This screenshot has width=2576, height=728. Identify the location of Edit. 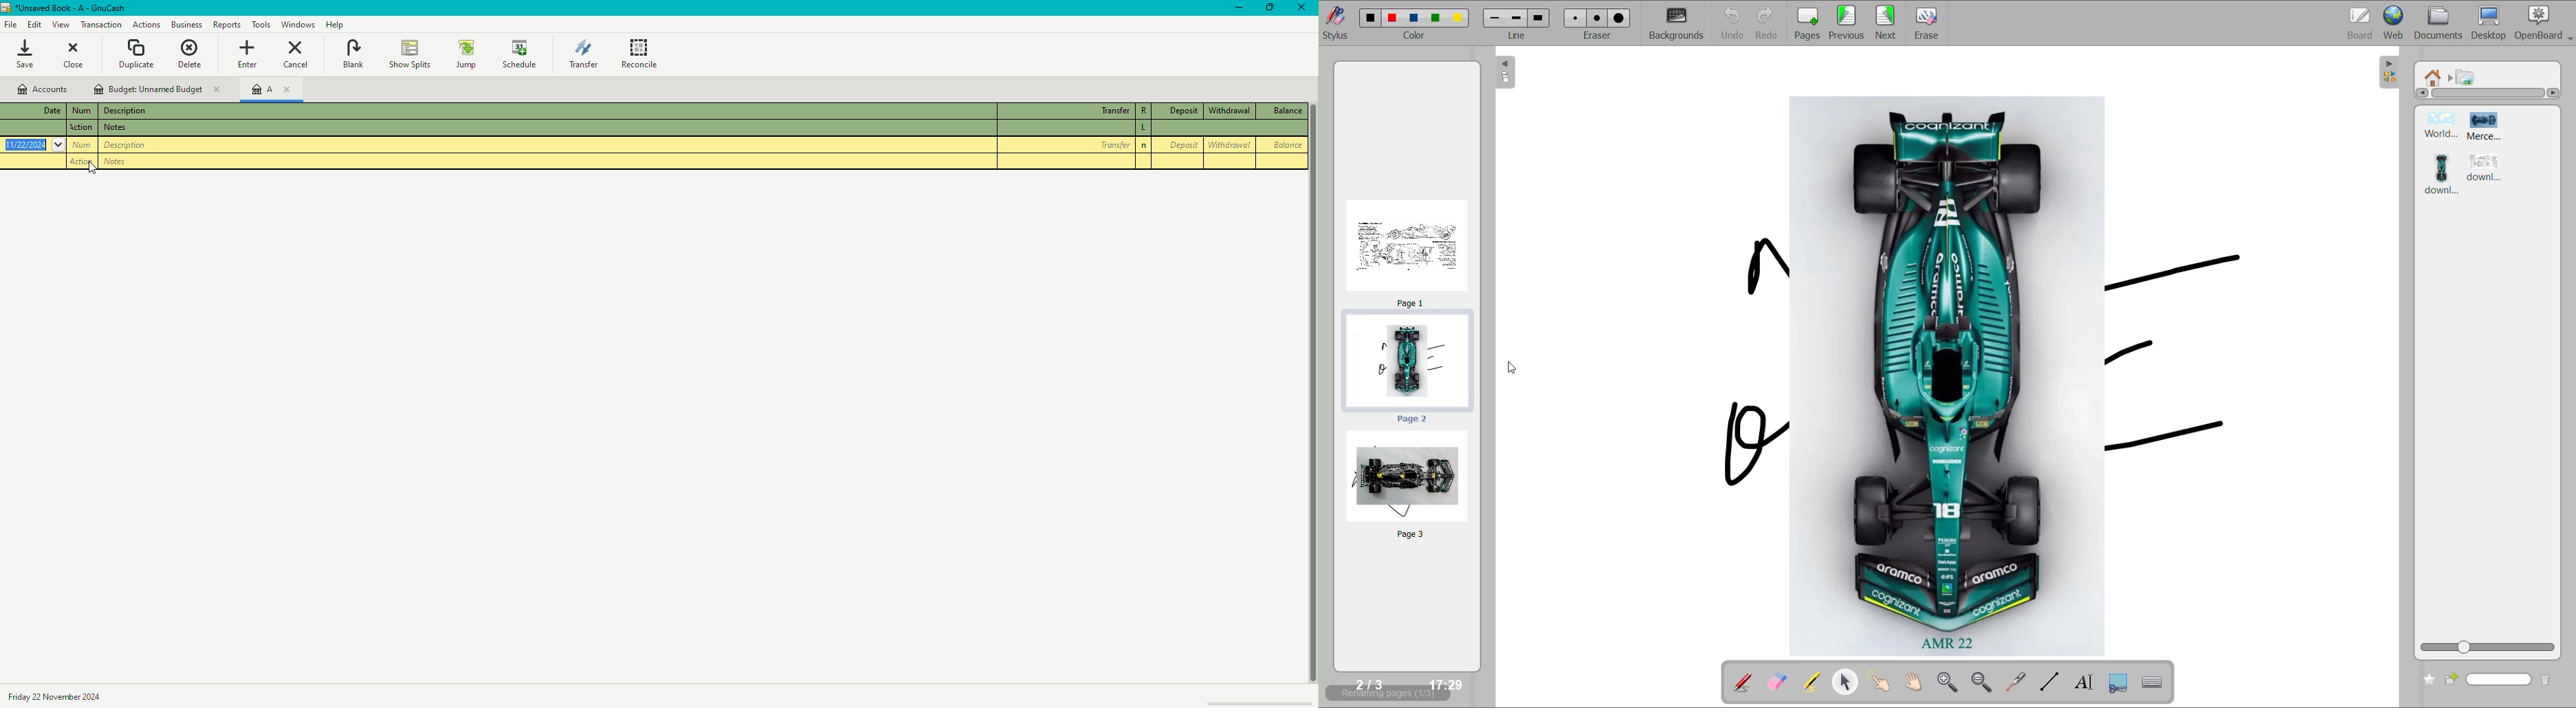
(36, 25).